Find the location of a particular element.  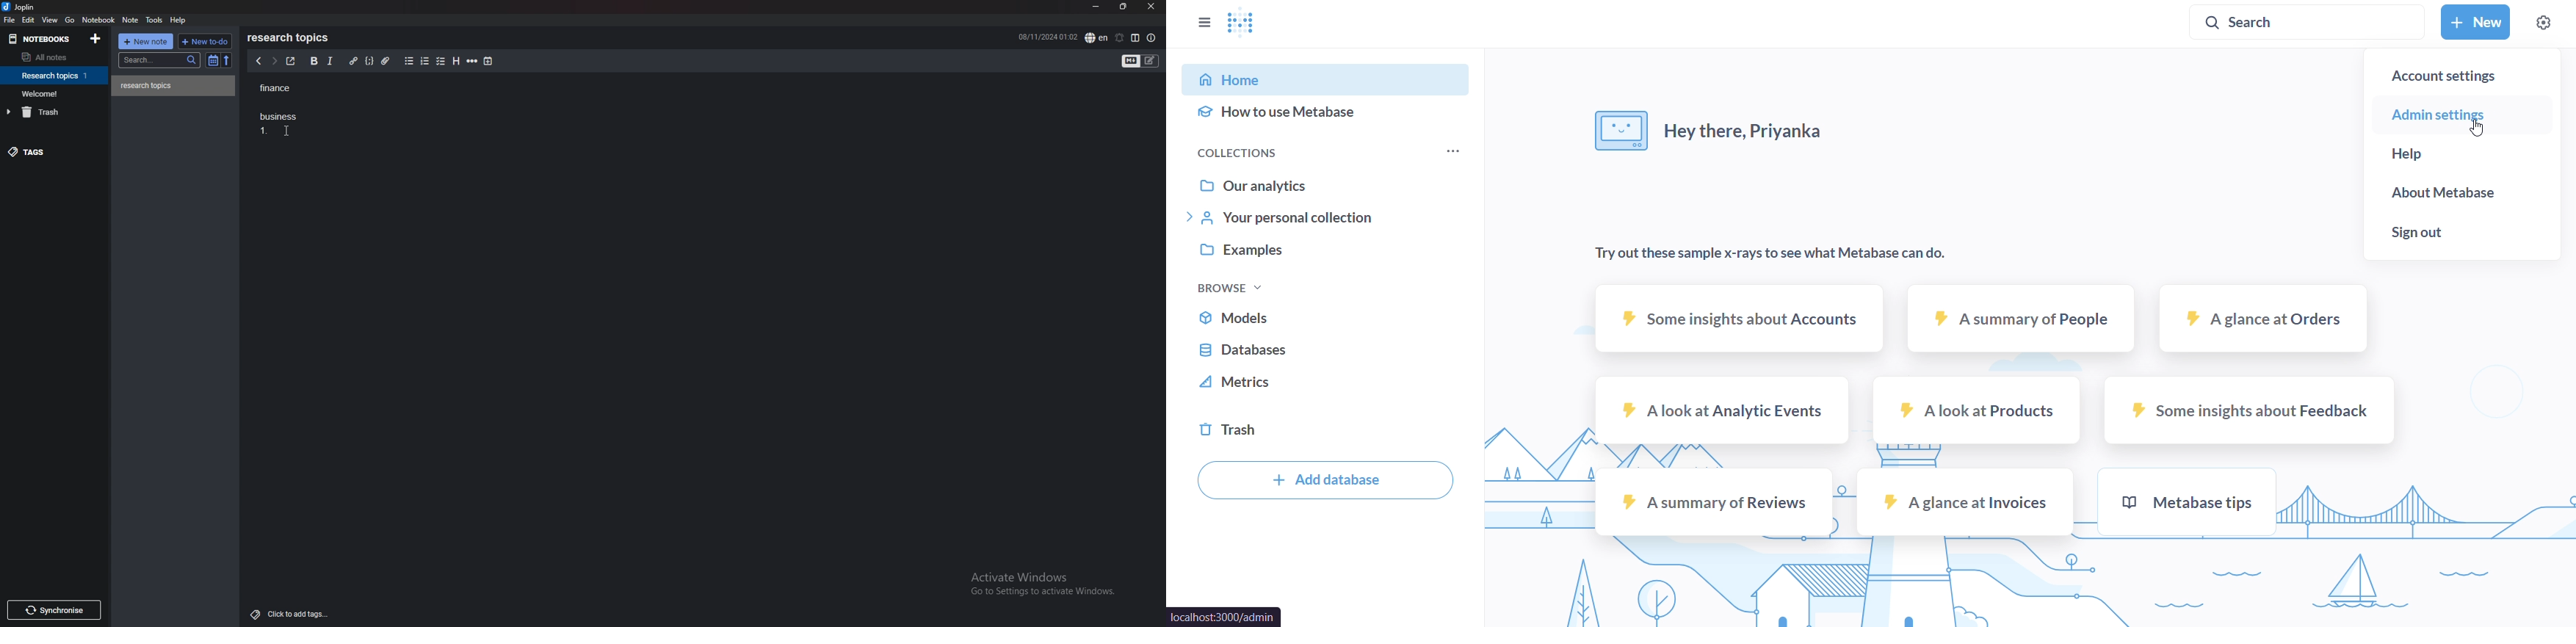

examples is located at coordinates (1329, 251).